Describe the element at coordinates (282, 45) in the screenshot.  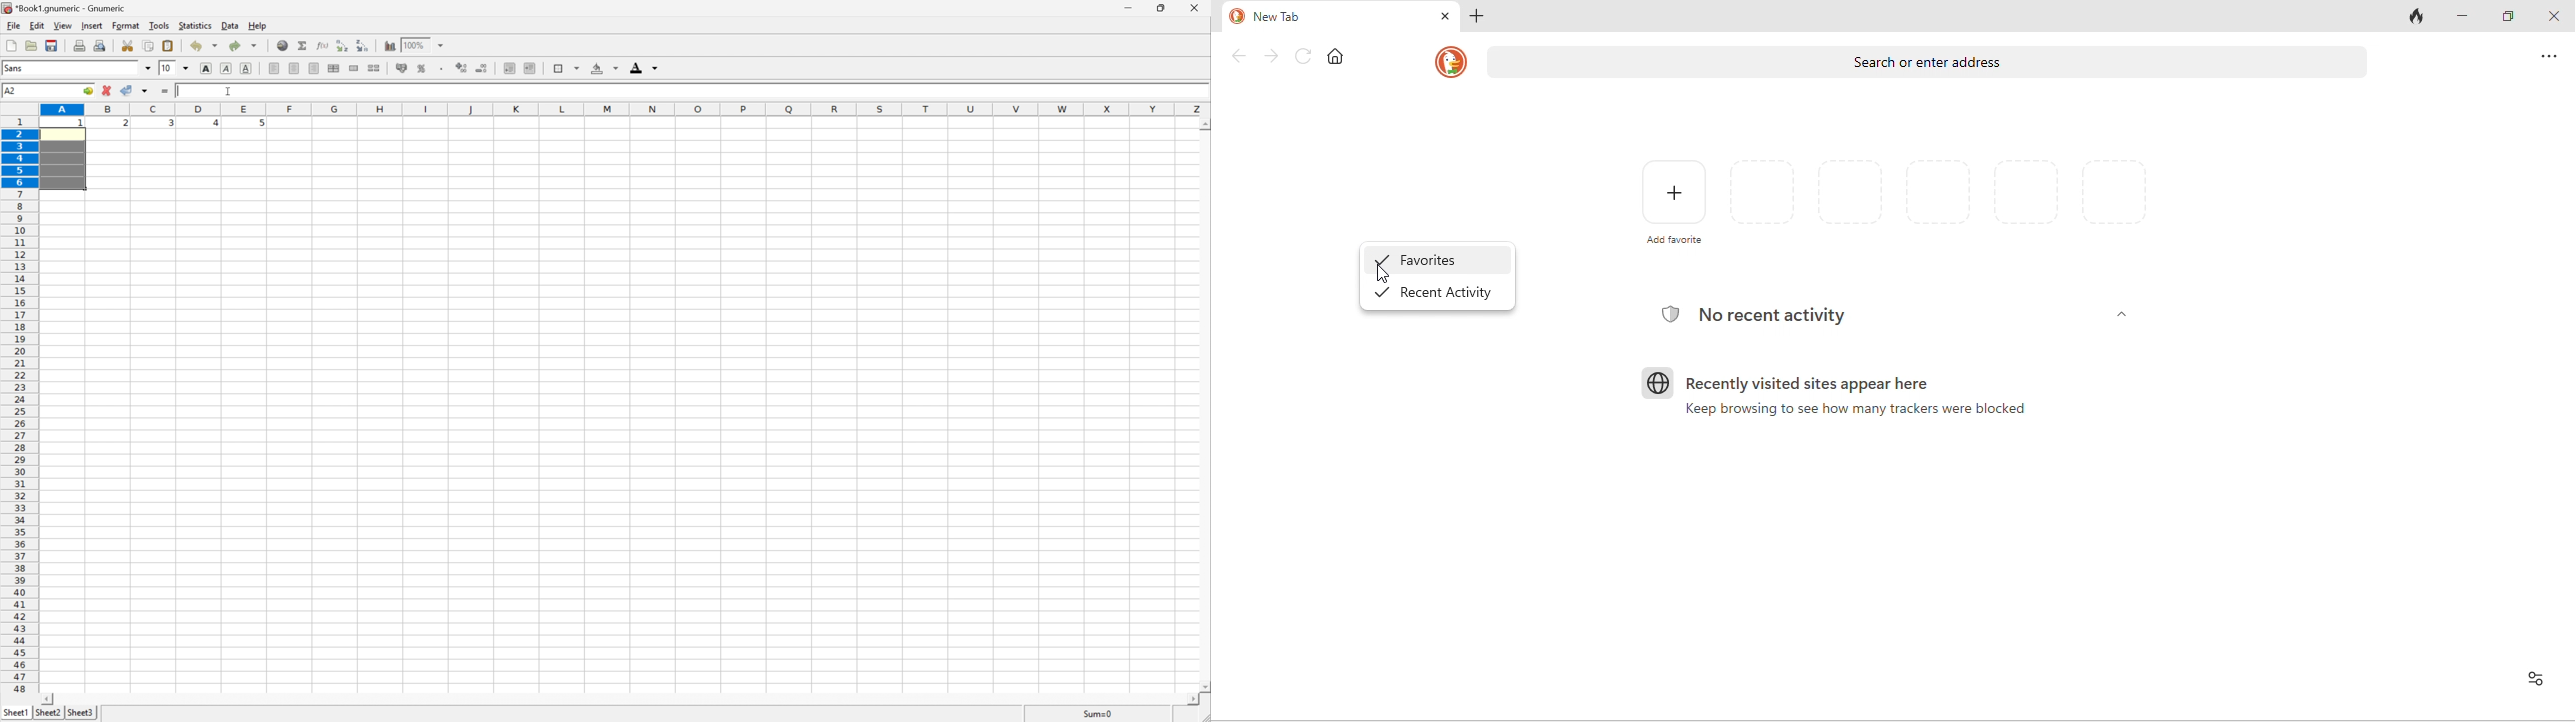
I see `insert hyperlink` at that location.